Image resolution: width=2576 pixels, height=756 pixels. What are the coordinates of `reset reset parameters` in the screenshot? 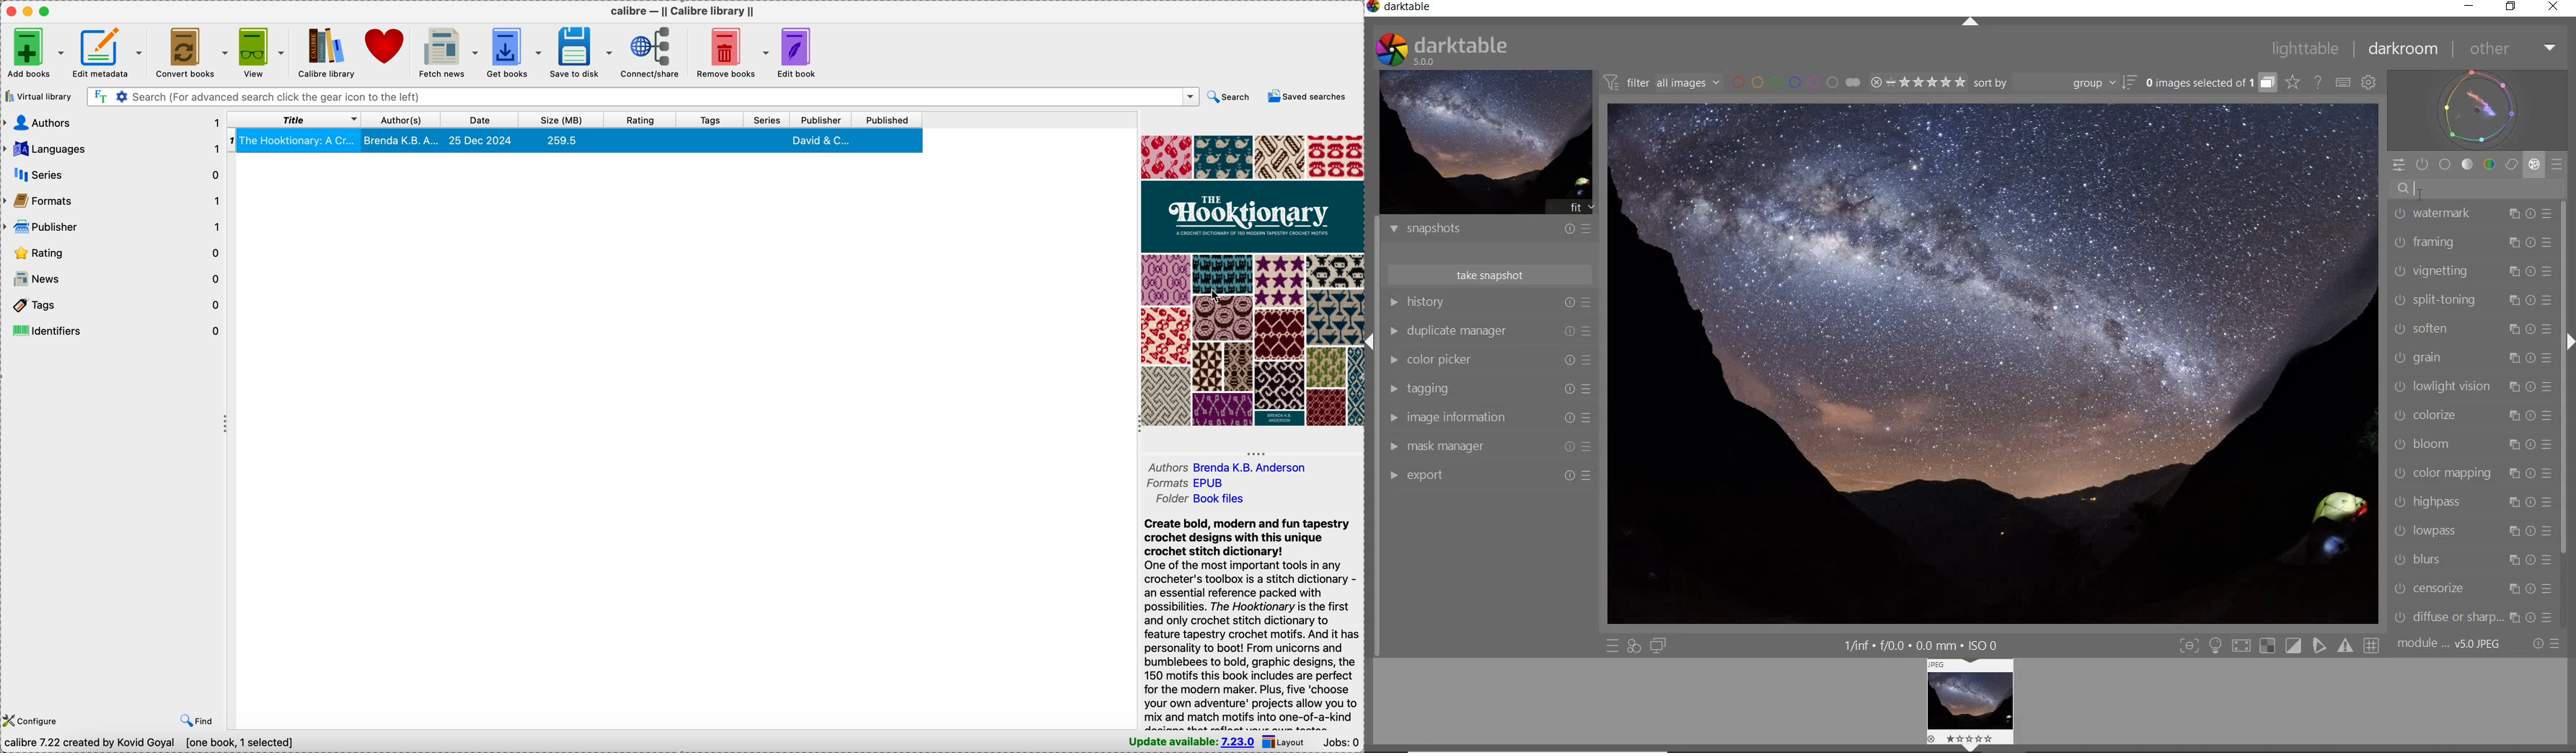 It's located at (2532, 501).